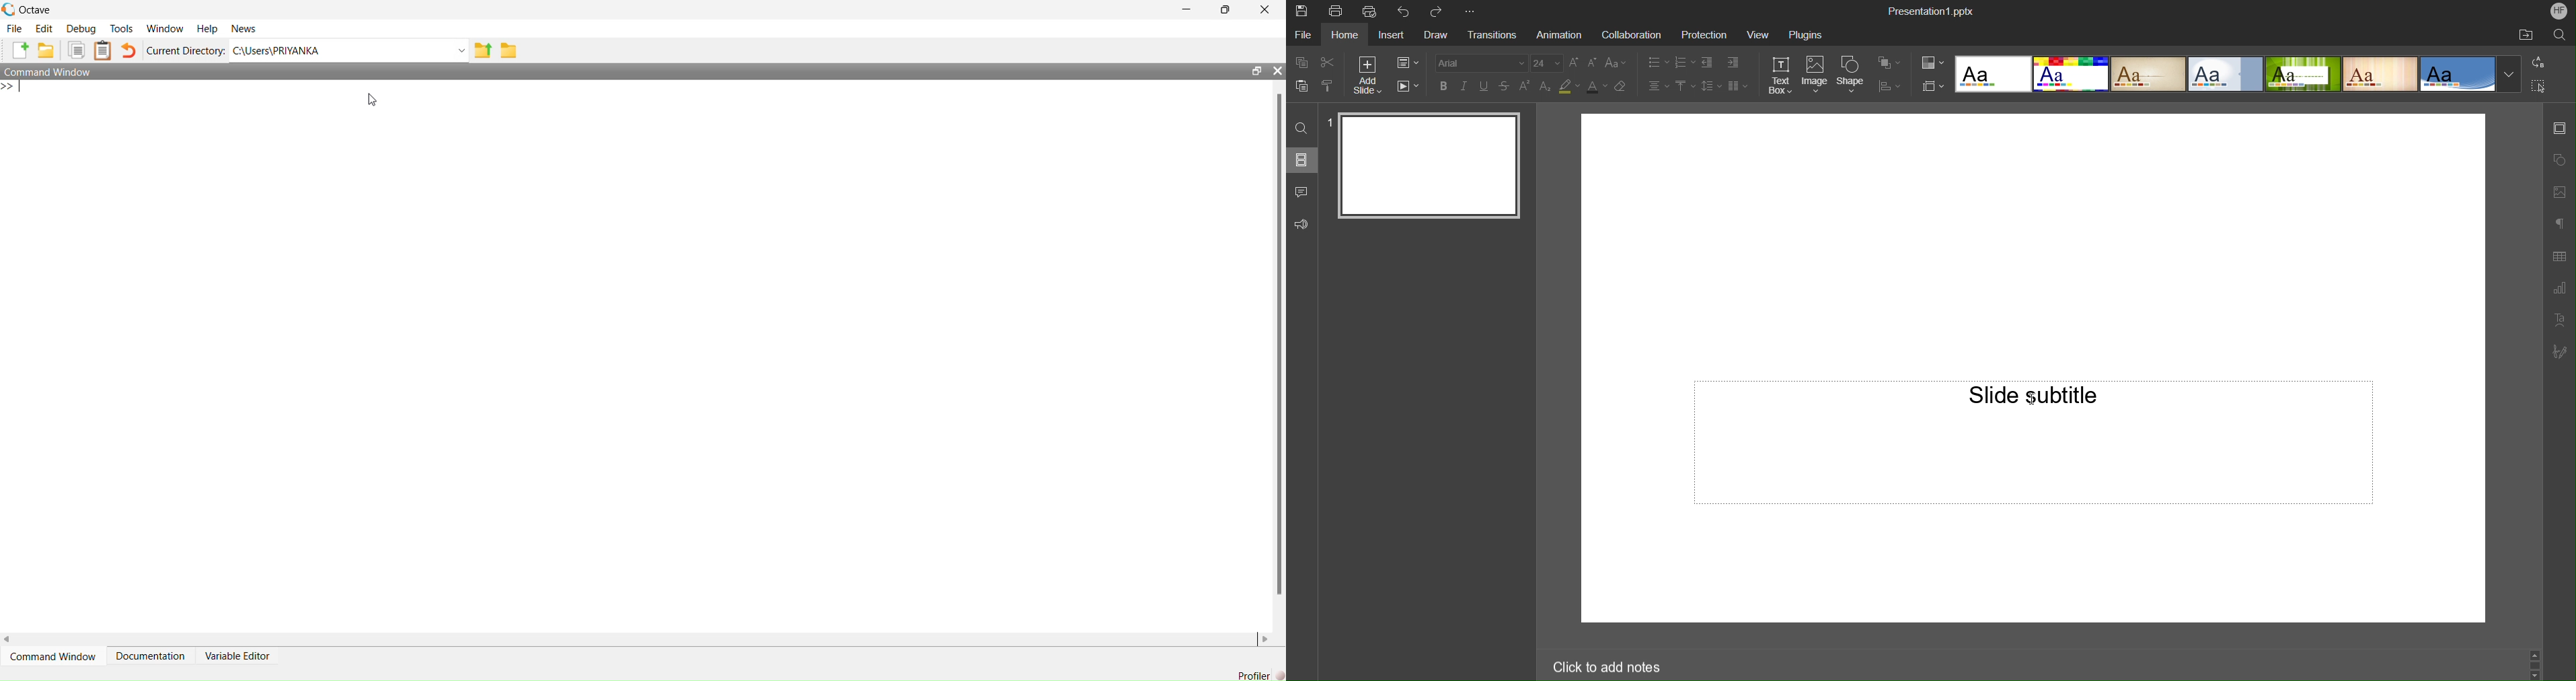 The width and height of the screenshot is (2576, 700). I want to click on Variable Editor, so click(237, 656).